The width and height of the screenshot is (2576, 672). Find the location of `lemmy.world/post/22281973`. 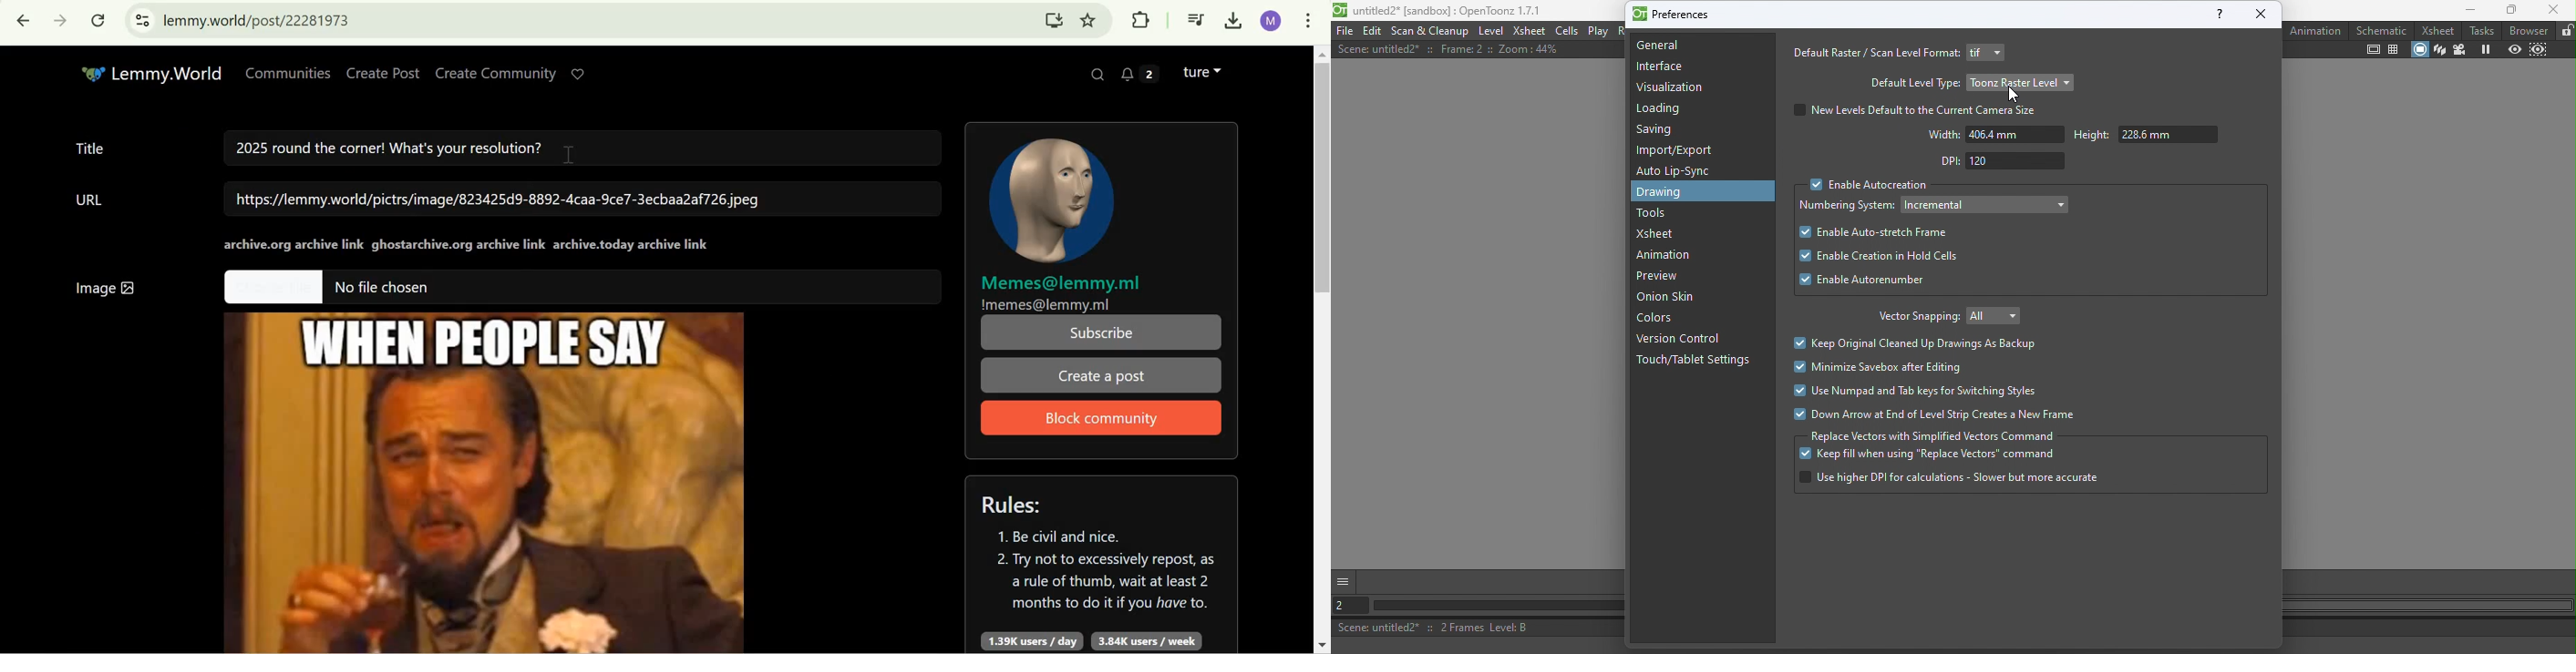

lemmy.world/post/22281973 is located at coordinates (259, 20).